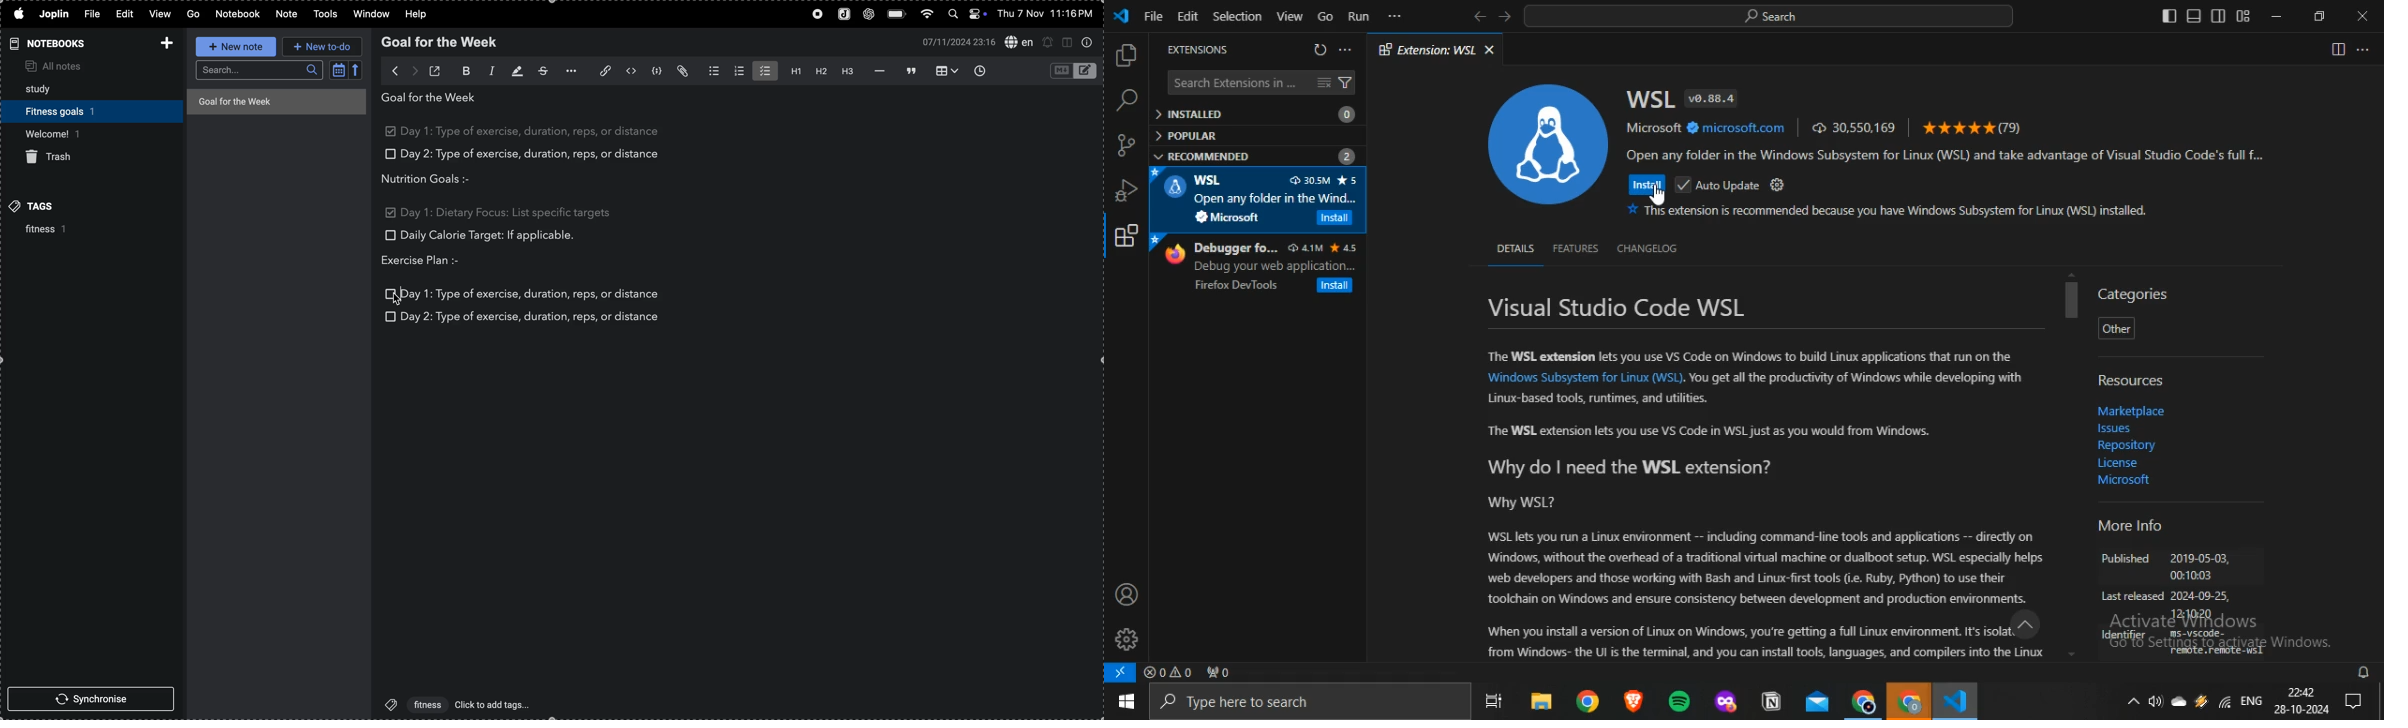  What do you see at coordinates (1067, 43) in the screenshot?
I see `toggle editor layout` at bounding box center [1067, 43].